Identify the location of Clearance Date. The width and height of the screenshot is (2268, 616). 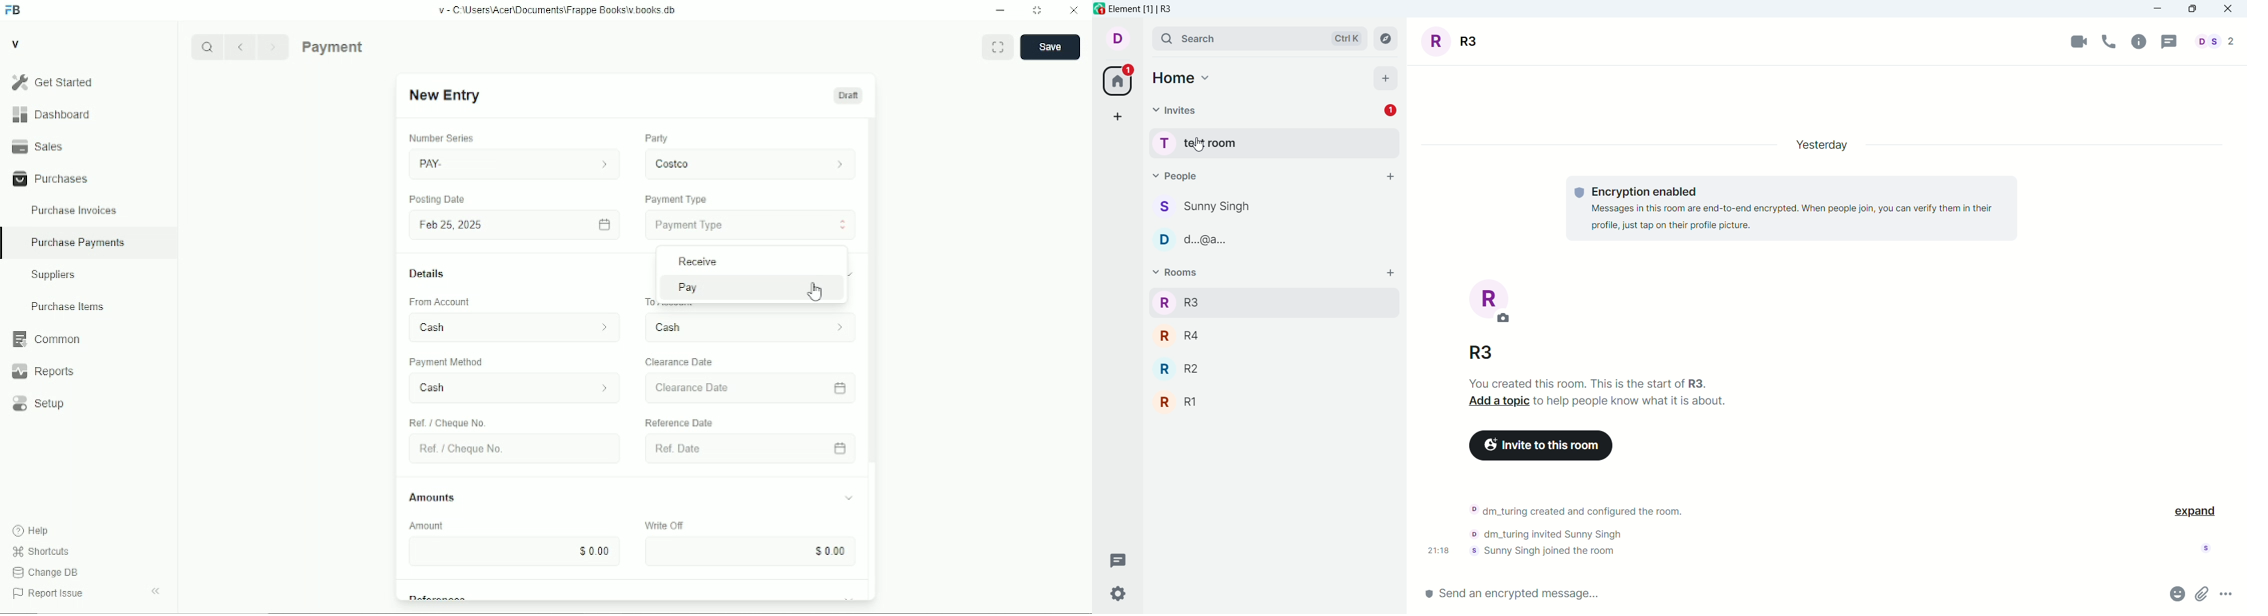
(683, 362).